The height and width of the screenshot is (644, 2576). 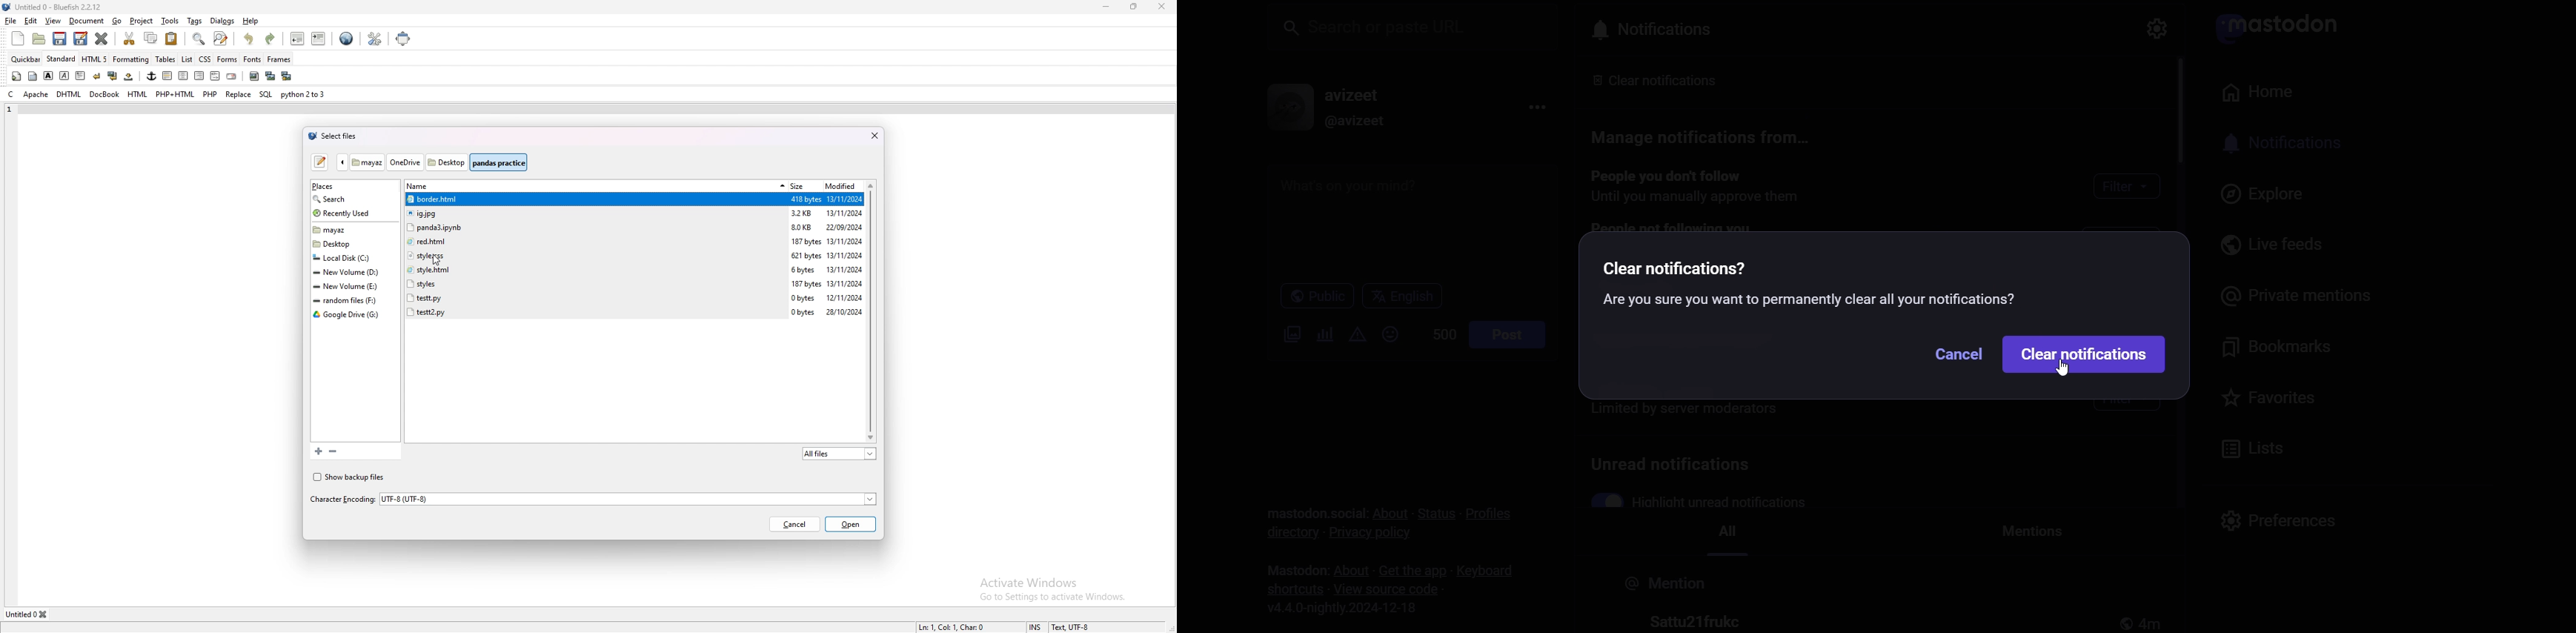 What do you see at coordinates (255, 76) in the screenshot?
I see `insert image` at bounding box center [255, 76].